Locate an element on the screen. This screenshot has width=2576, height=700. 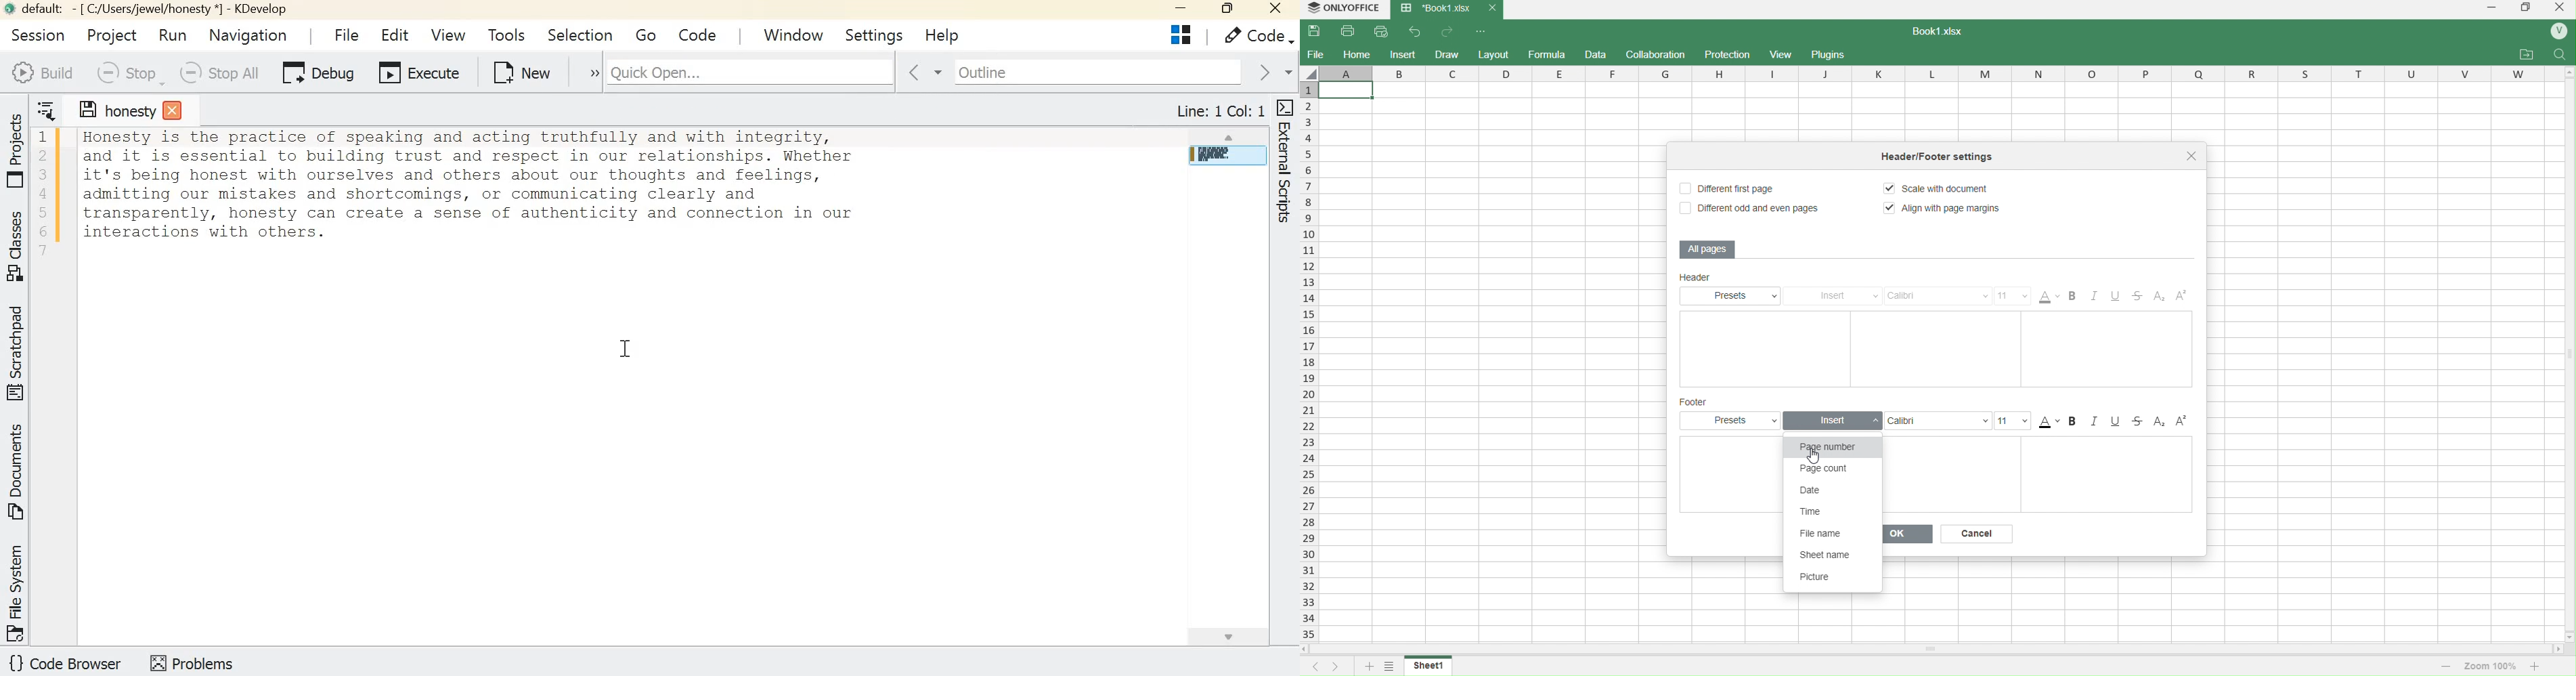
Page number is located at coordinates (1833, 446).